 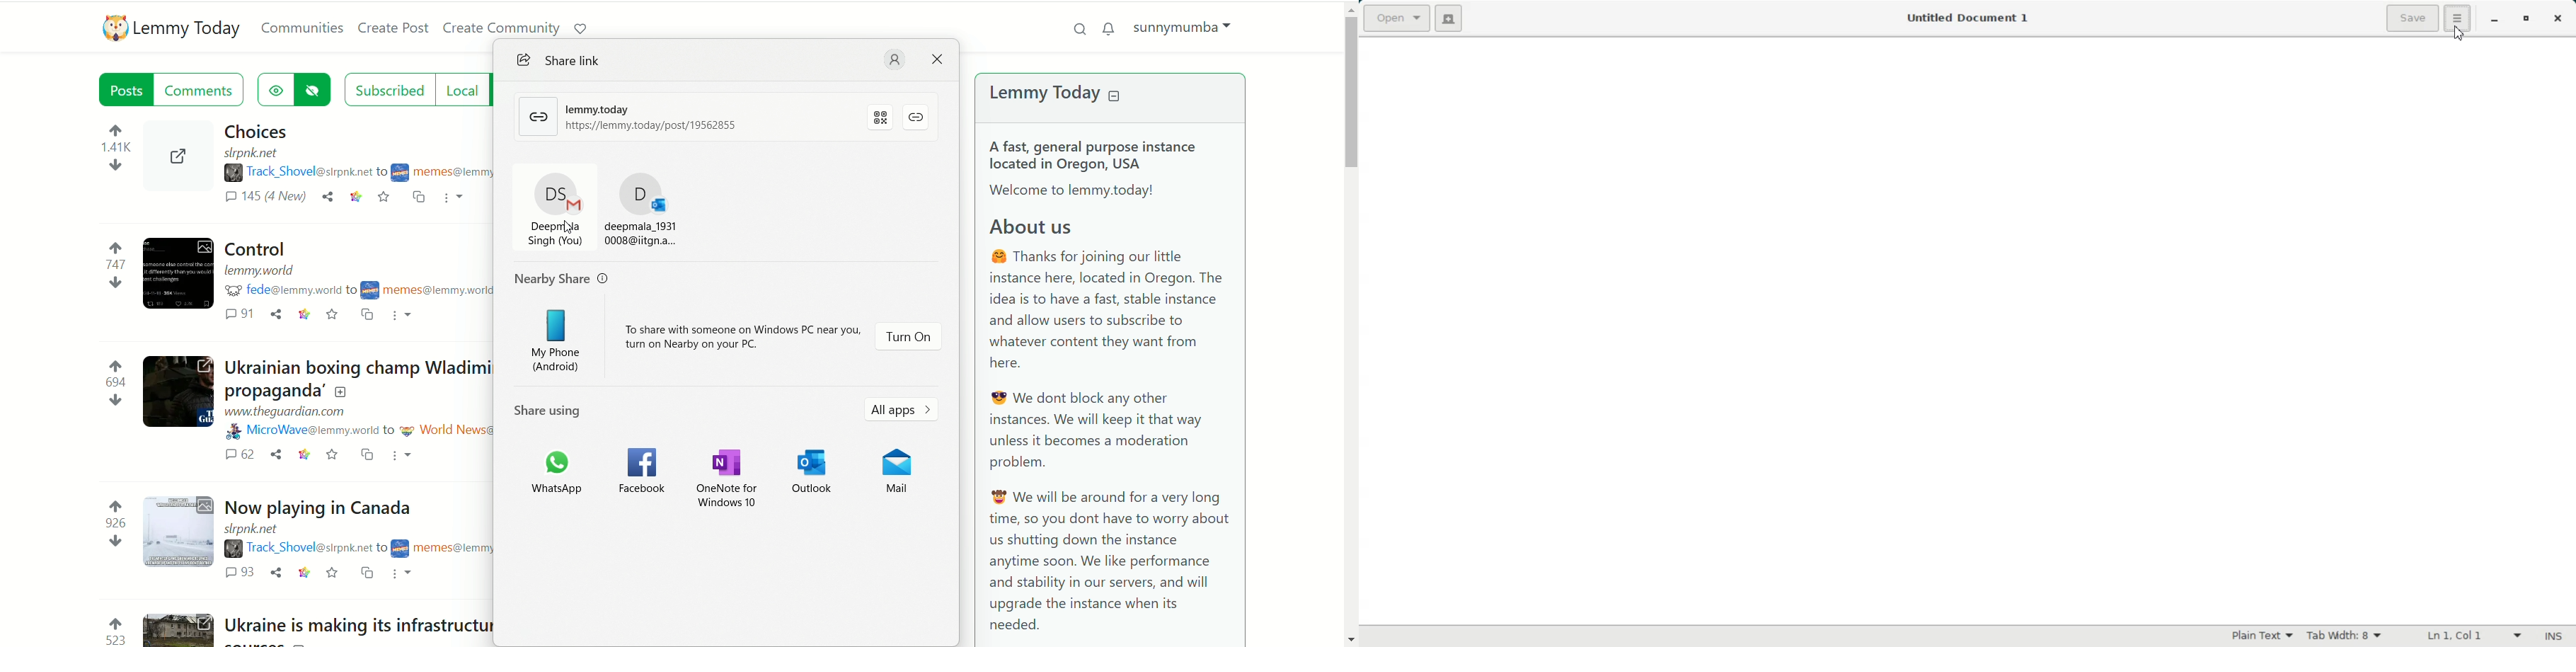 What do you see at coordinates (581, 624) in the screenshot?
I see `Post on "Ukraine is making its infrastructure harder for Russia to destroy by building clean energy"` at bounding box center [581, 624].